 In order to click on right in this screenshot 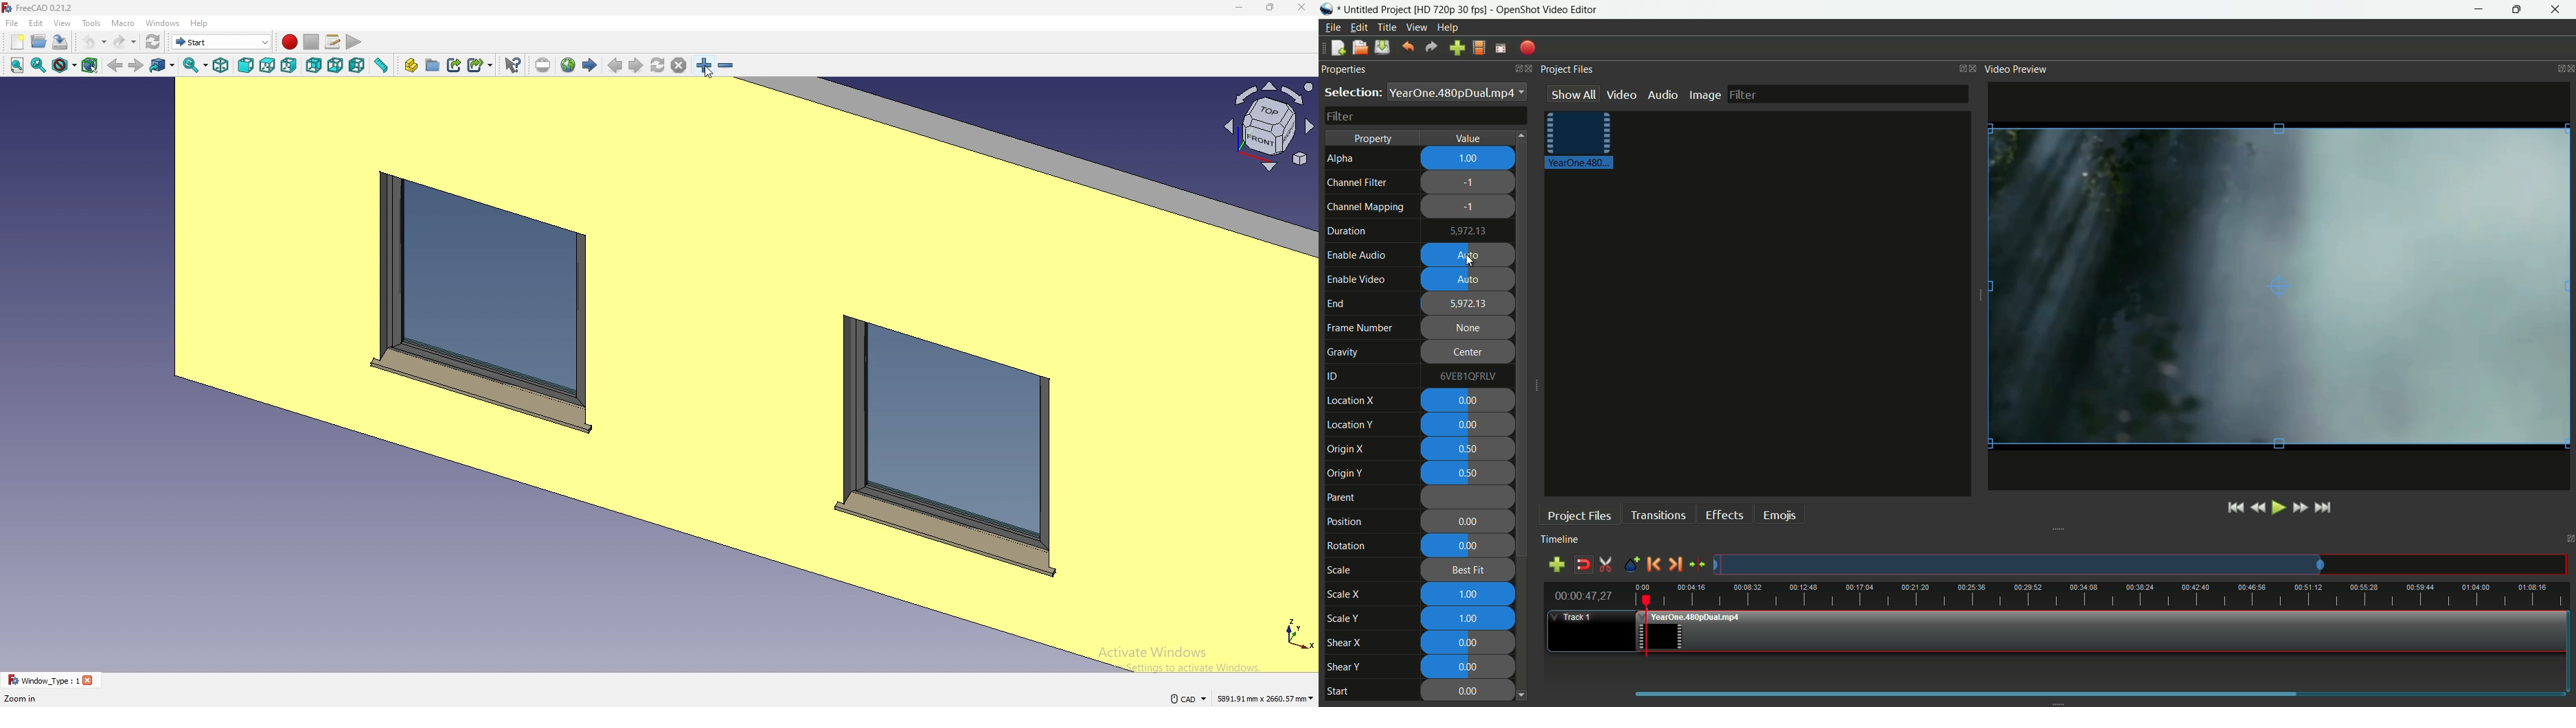, I will do `click(290, 65)`.